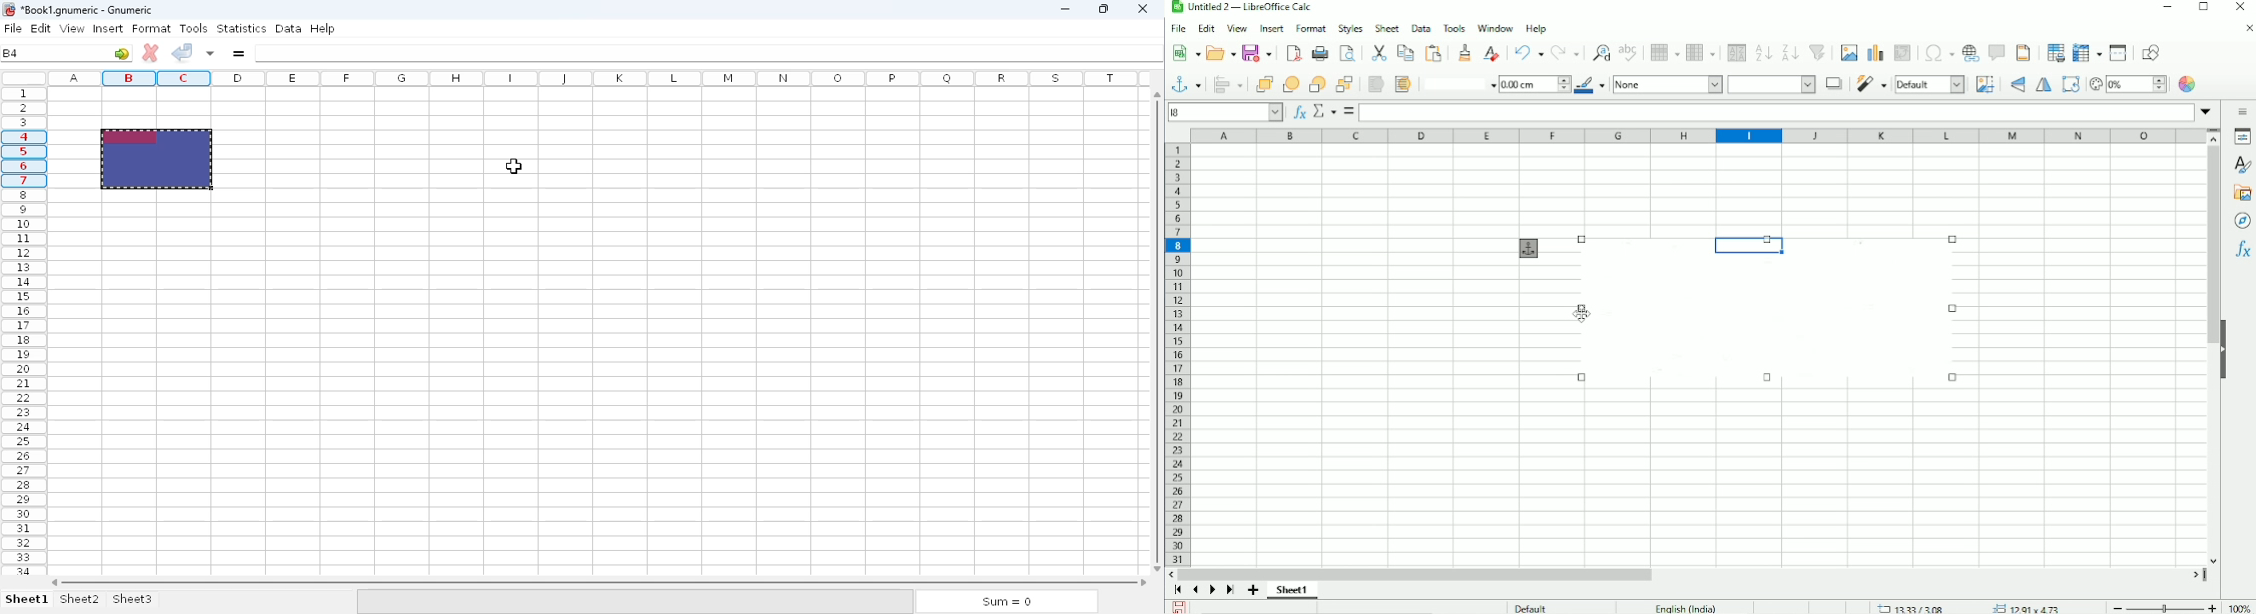  Describe the element at coordinates (600, 582) in the screenshot. I see `horizontal scroll bar` at that location.